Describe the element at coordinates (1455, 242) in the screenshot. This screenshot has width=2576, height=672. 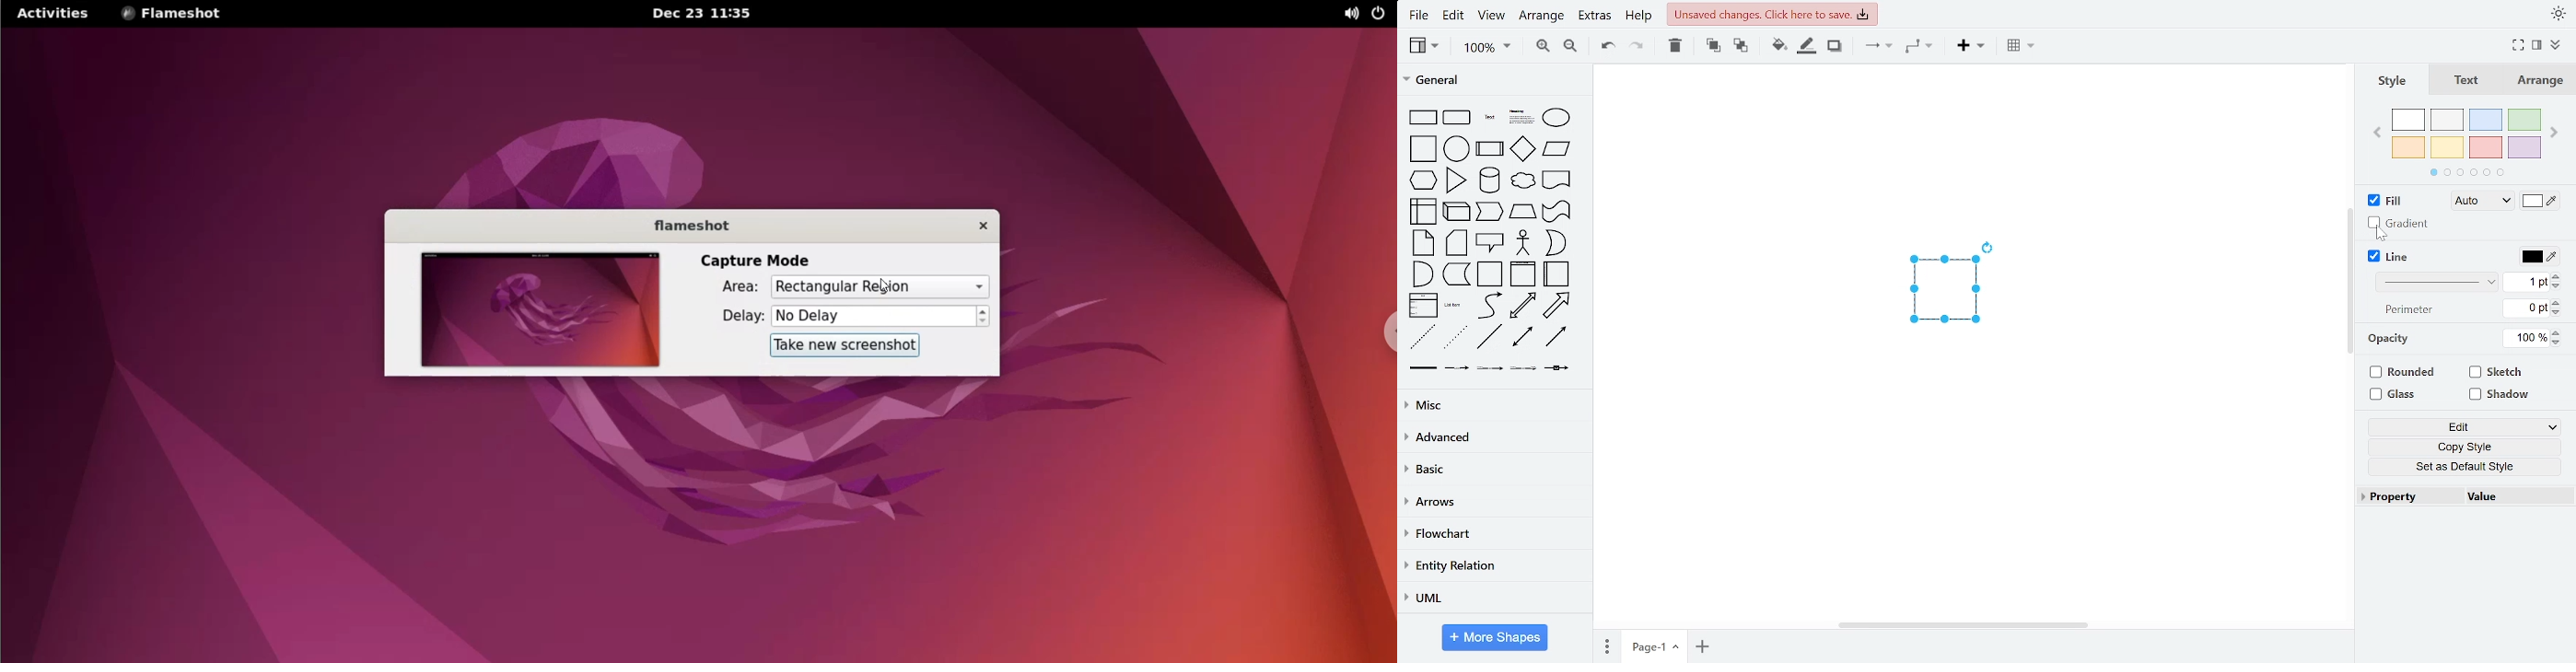
I see `general shapes` at that location.